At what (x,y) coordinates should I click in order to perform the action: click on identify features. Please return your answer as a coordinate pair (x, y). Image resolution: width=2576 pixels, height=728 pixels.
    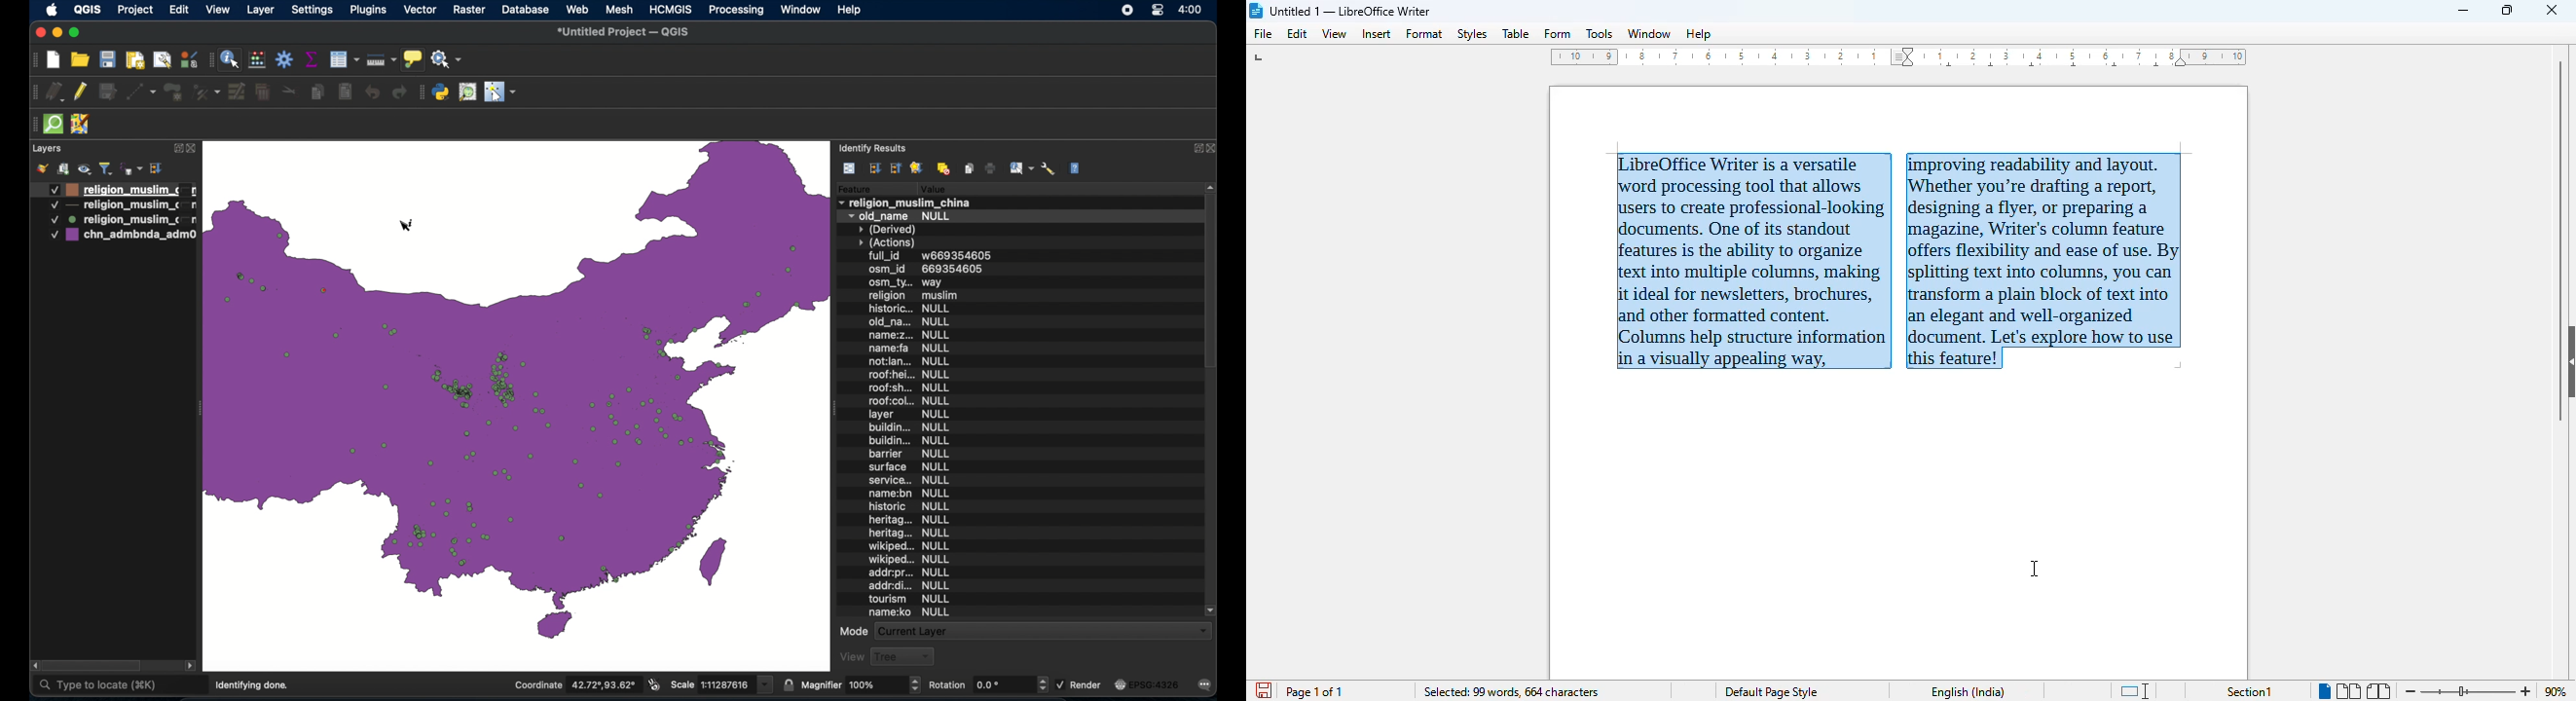
    Looking at the image, I should click on (1021, 169).